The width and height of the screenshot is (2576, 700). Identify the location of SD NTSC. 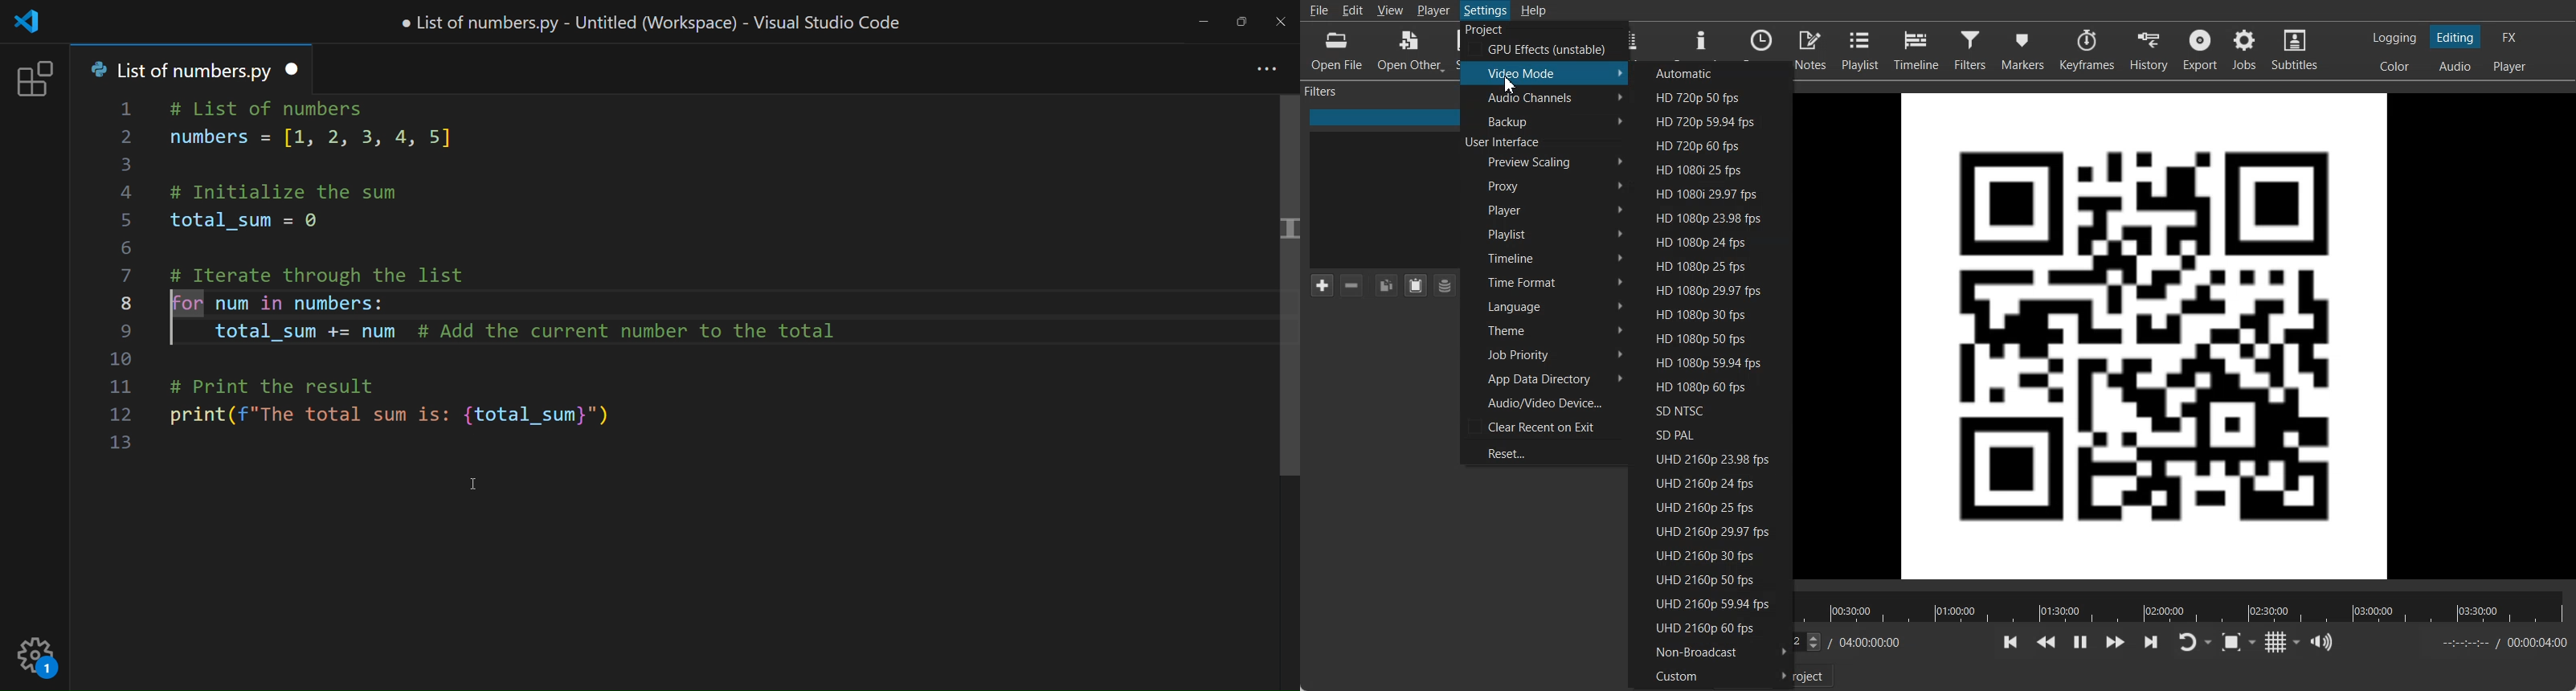
(1702, 410).